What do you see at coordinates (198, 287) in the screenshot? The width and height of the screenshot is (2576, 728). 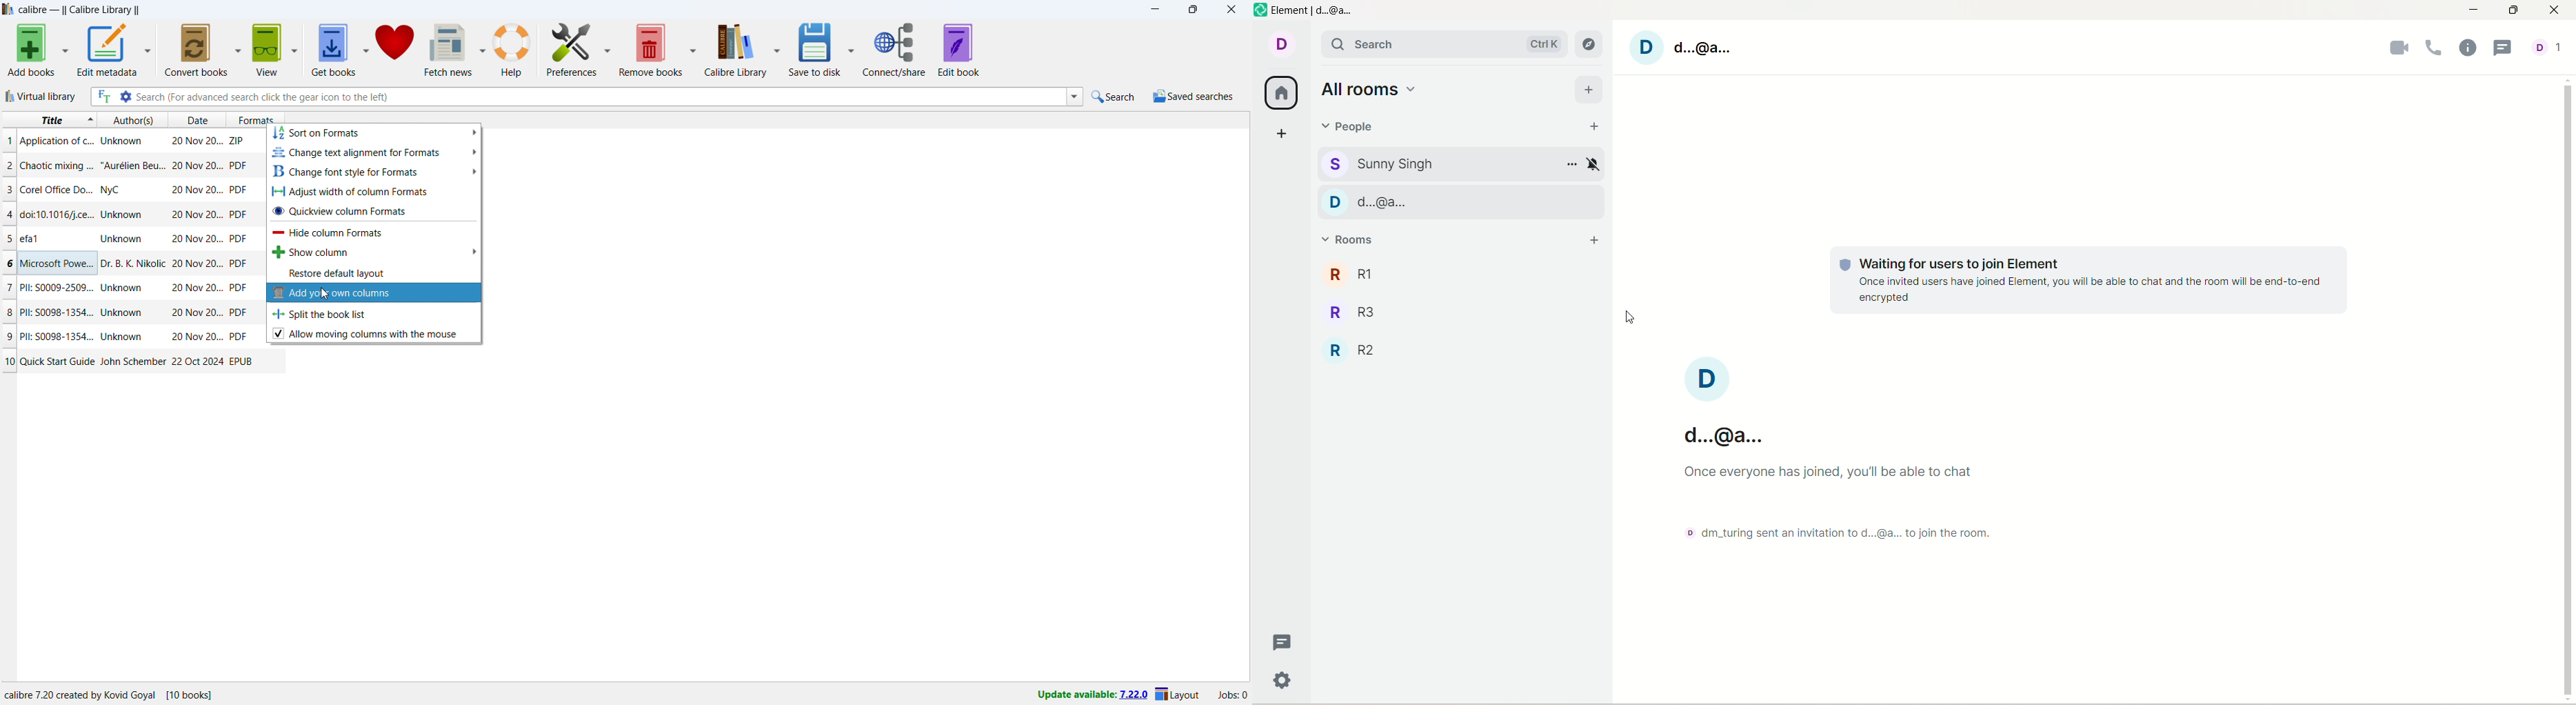 I see `date` at bounding box center [198, 287].